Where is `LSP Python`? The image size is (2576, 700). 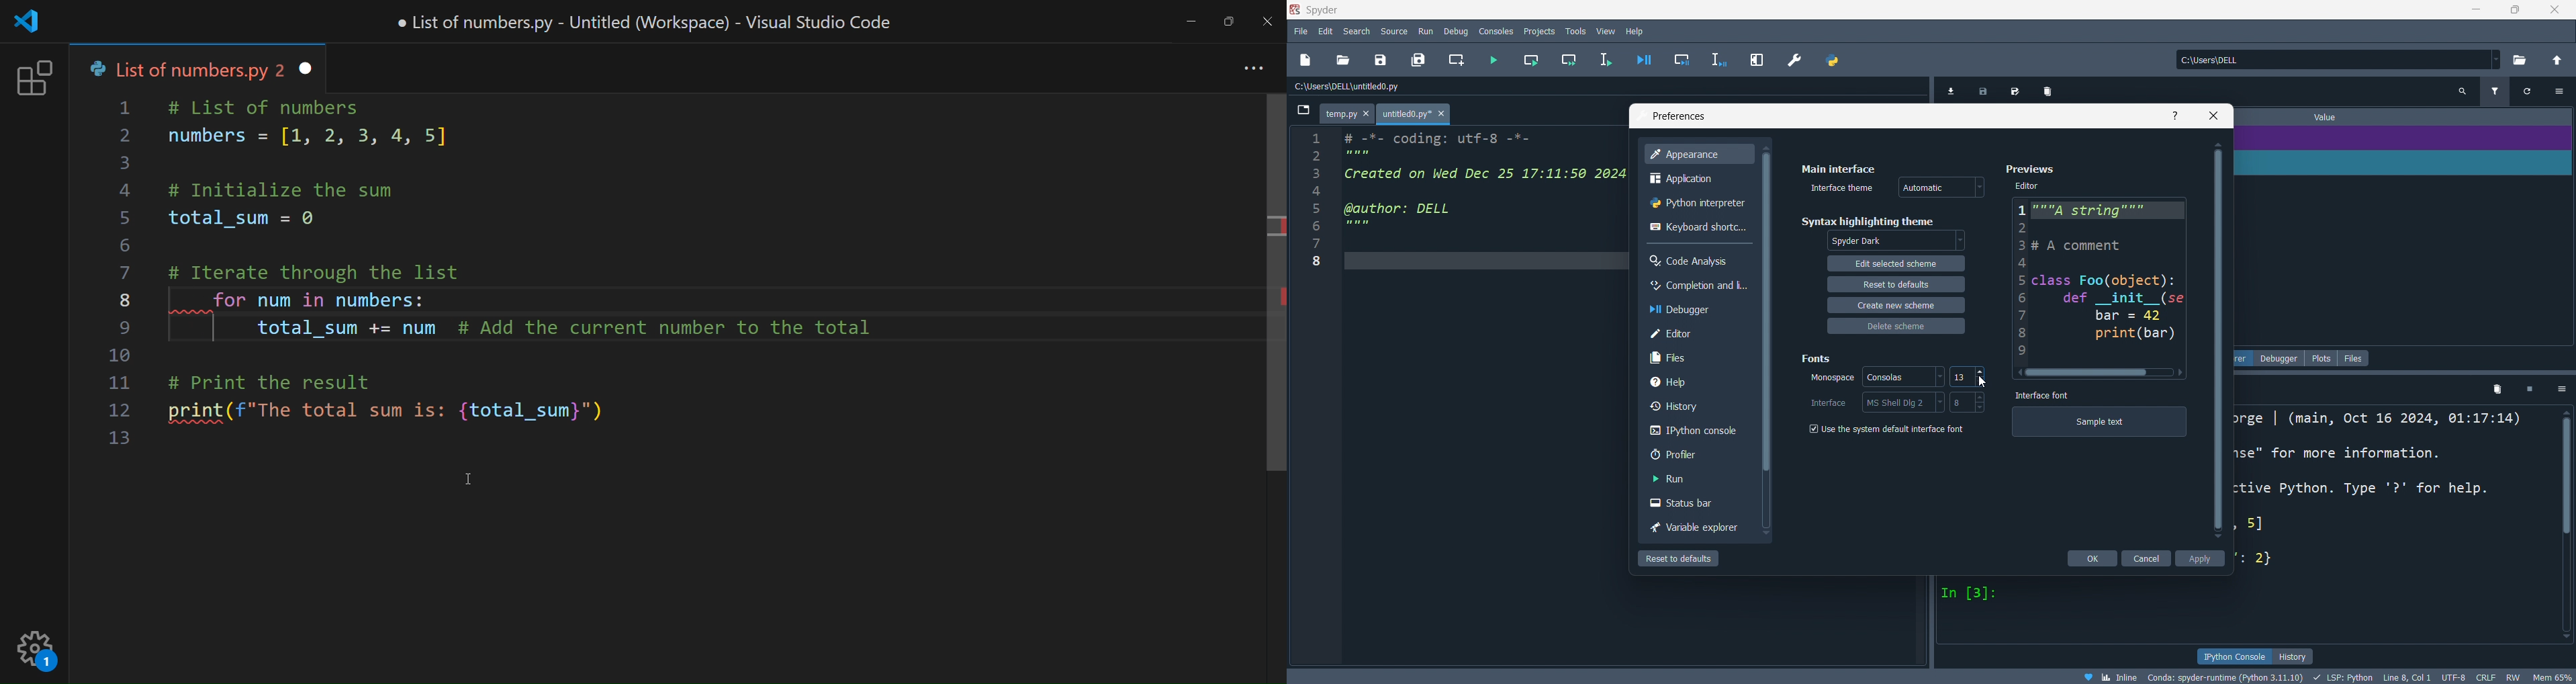 LSP Python is located at coordinates (2340, 676).